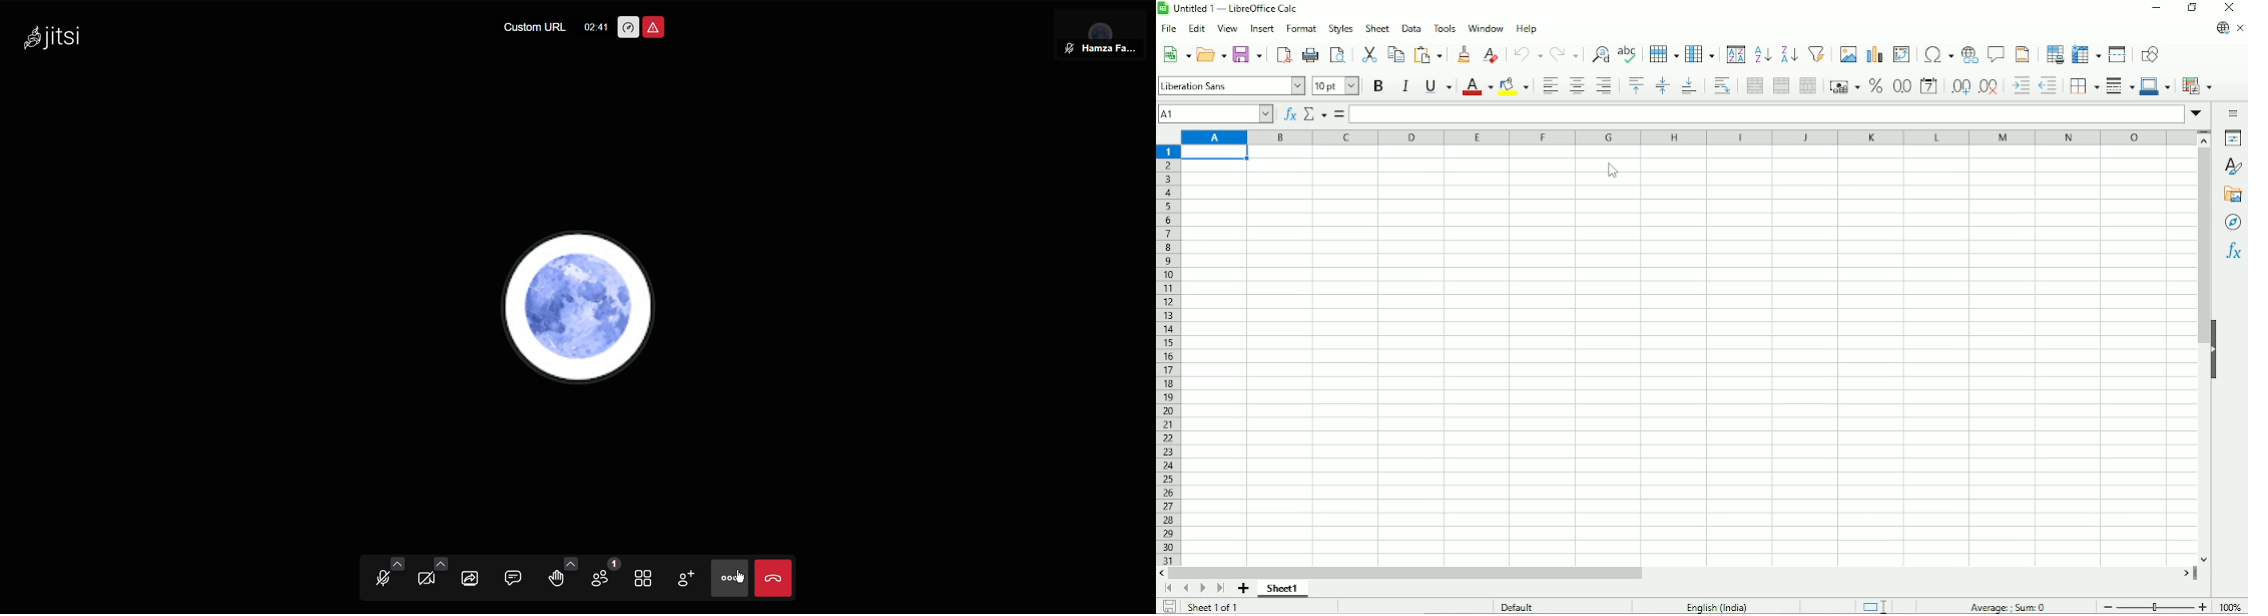 This screenshot has width=2268, height=616. What do you see at coordinates (2235, 113) in the screenshot?
I see `Sidebar settings` at bounding box center [2235, 113].